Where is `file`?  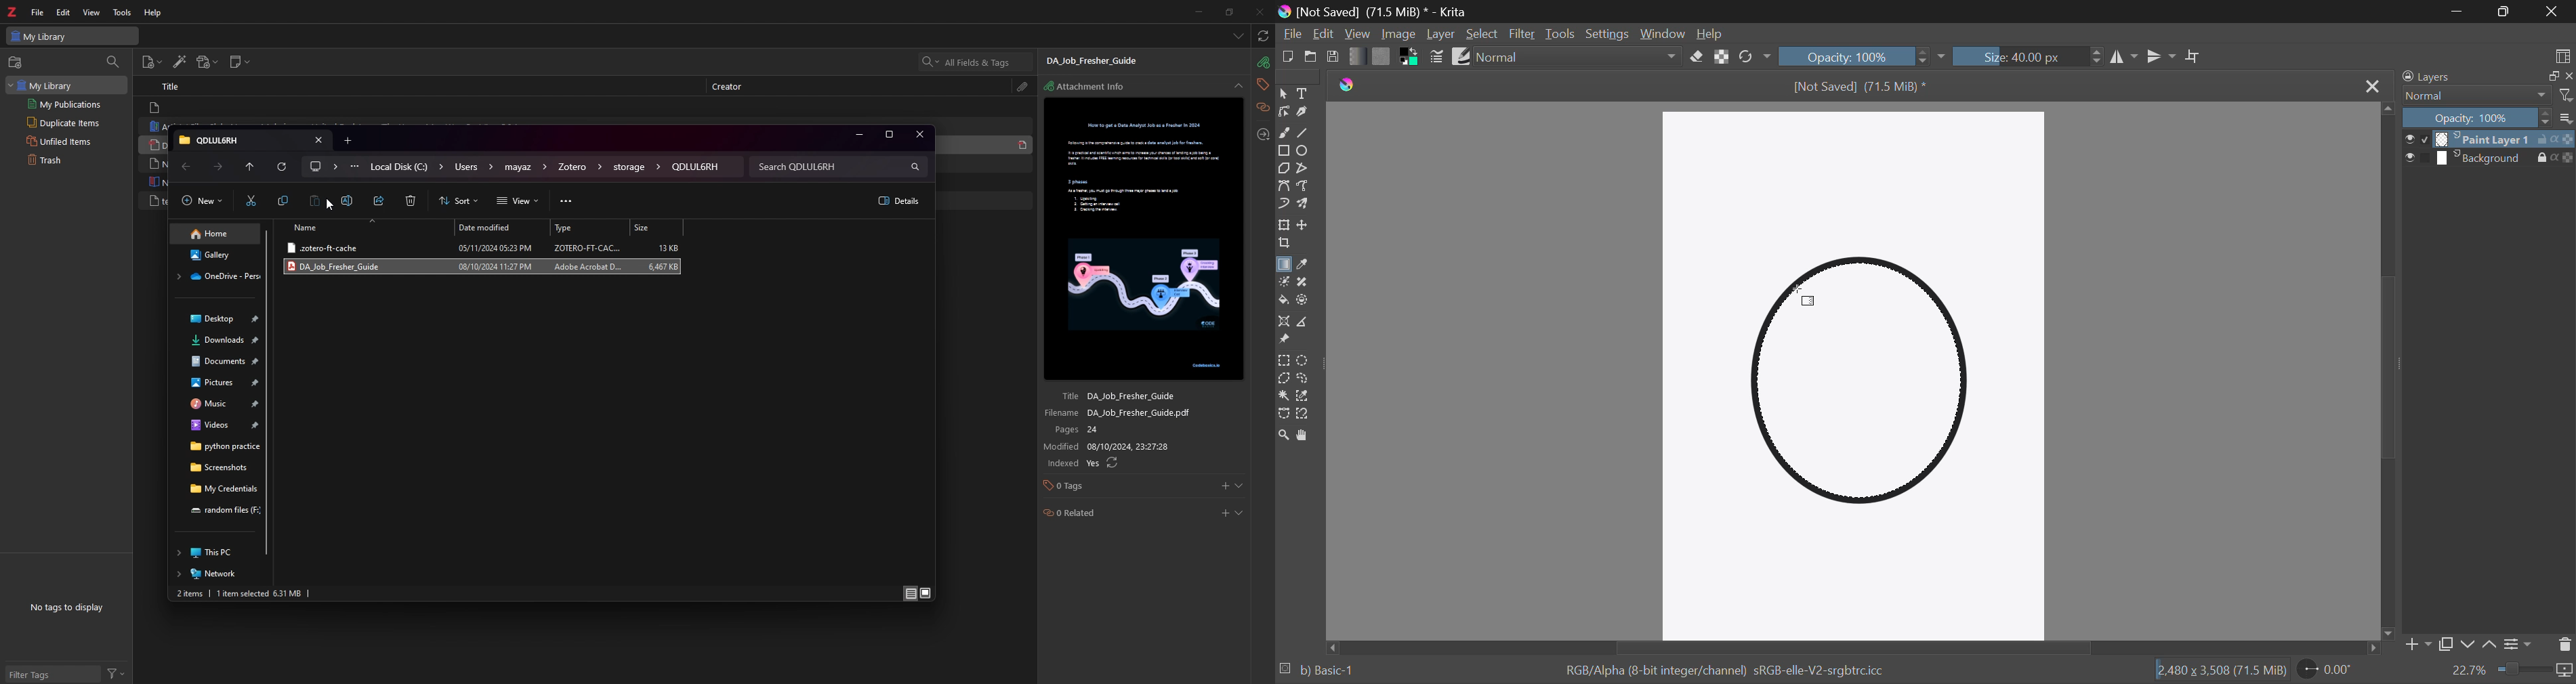 file is located at coordinates (482, 267).